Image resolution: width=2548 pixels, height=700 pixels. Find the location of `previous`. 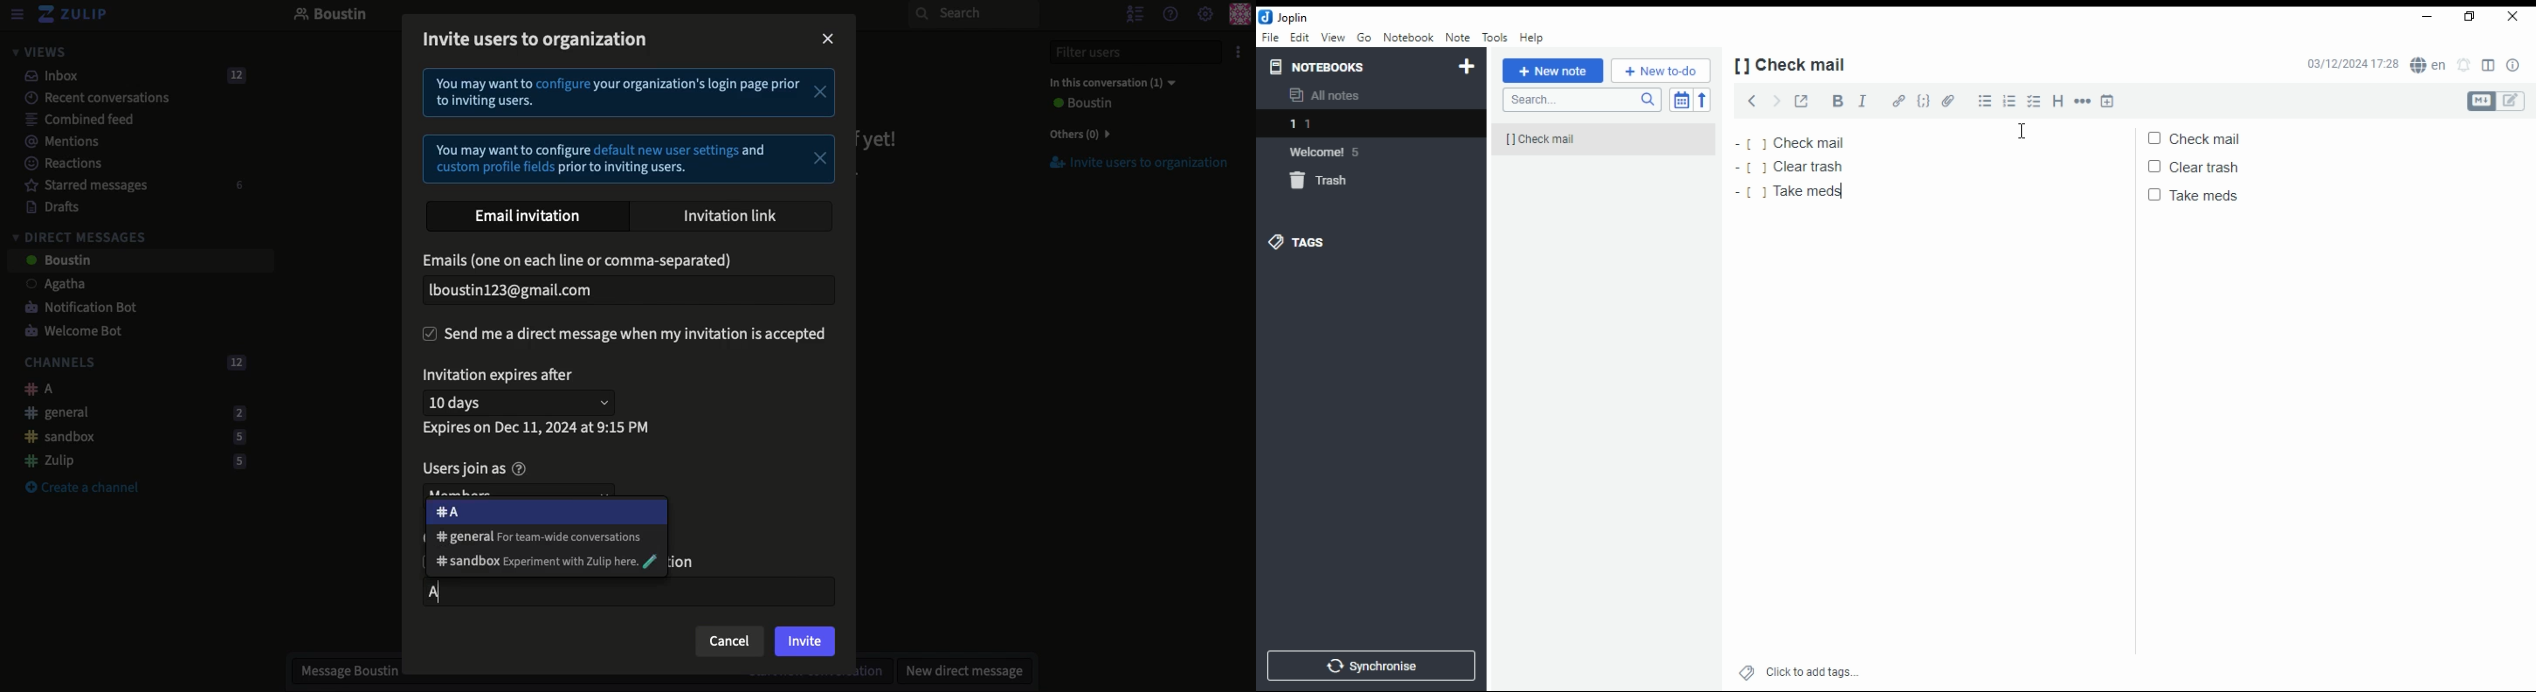

previous is located at coordinates (1750, 100).